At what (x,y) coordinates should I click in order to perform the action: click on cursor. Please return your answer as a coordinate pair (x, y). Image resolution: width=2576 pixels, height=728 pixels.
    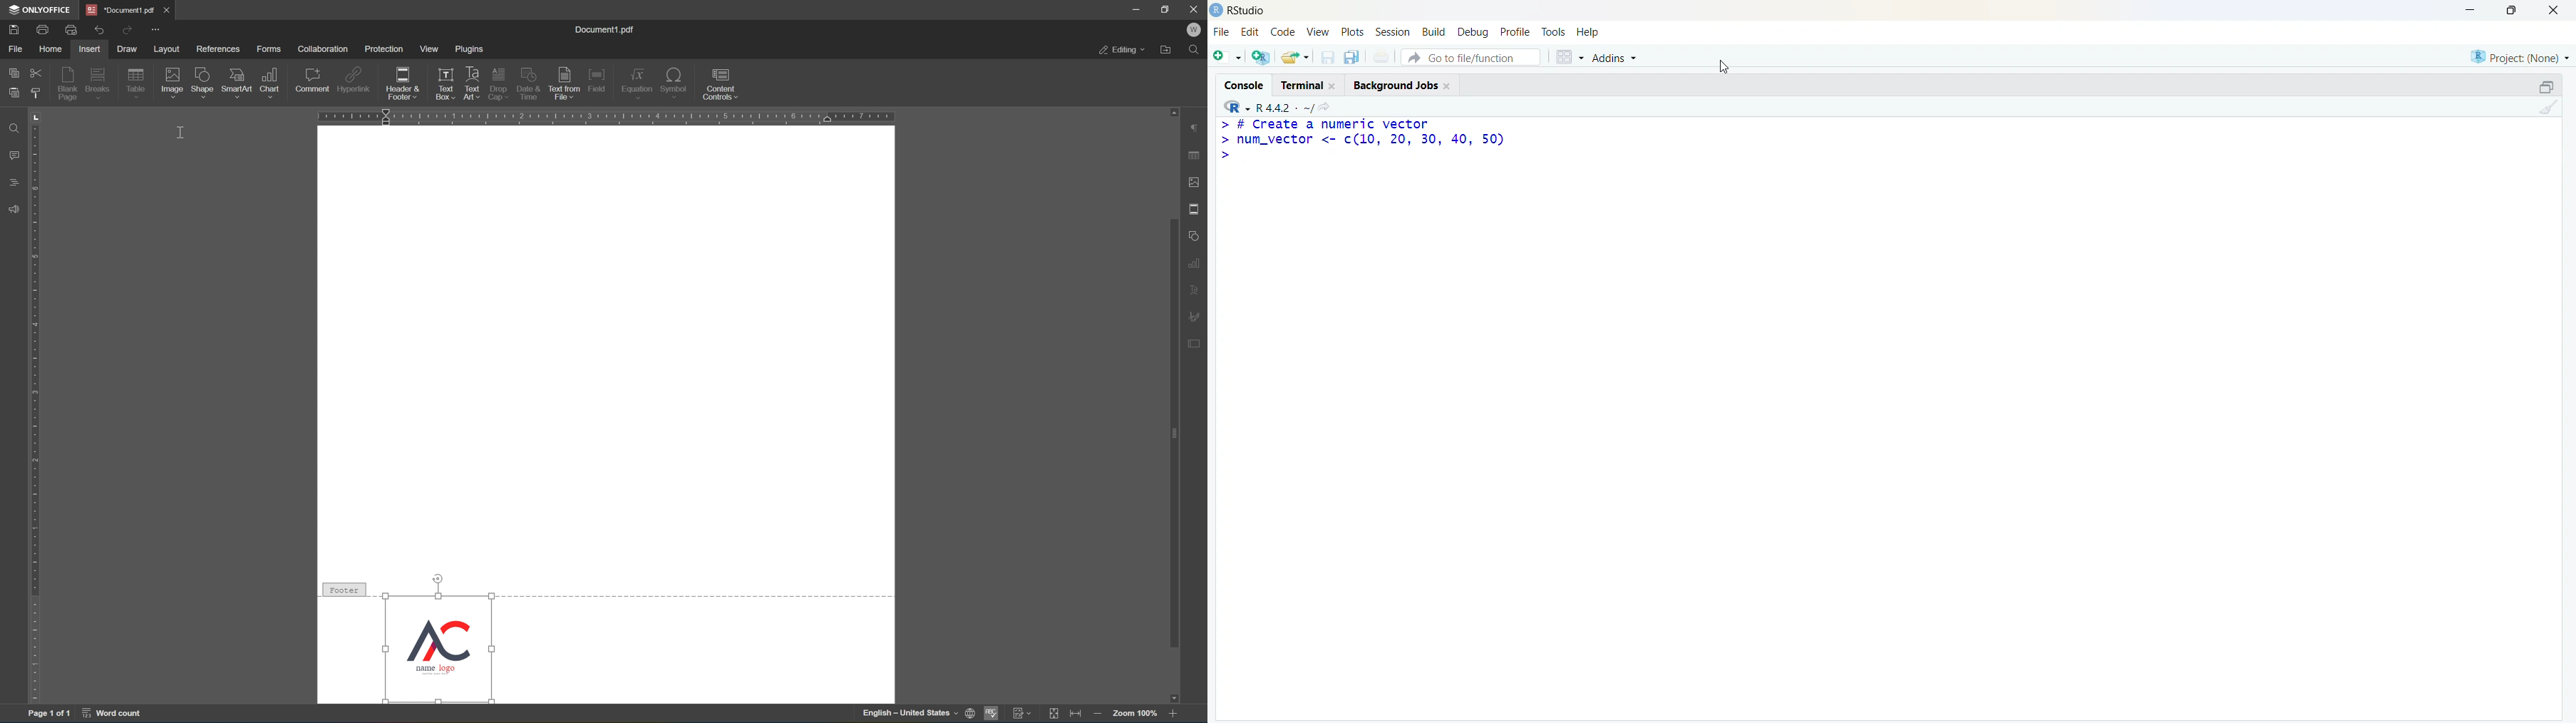
    Looking at the image, I should click on (1724, 66).